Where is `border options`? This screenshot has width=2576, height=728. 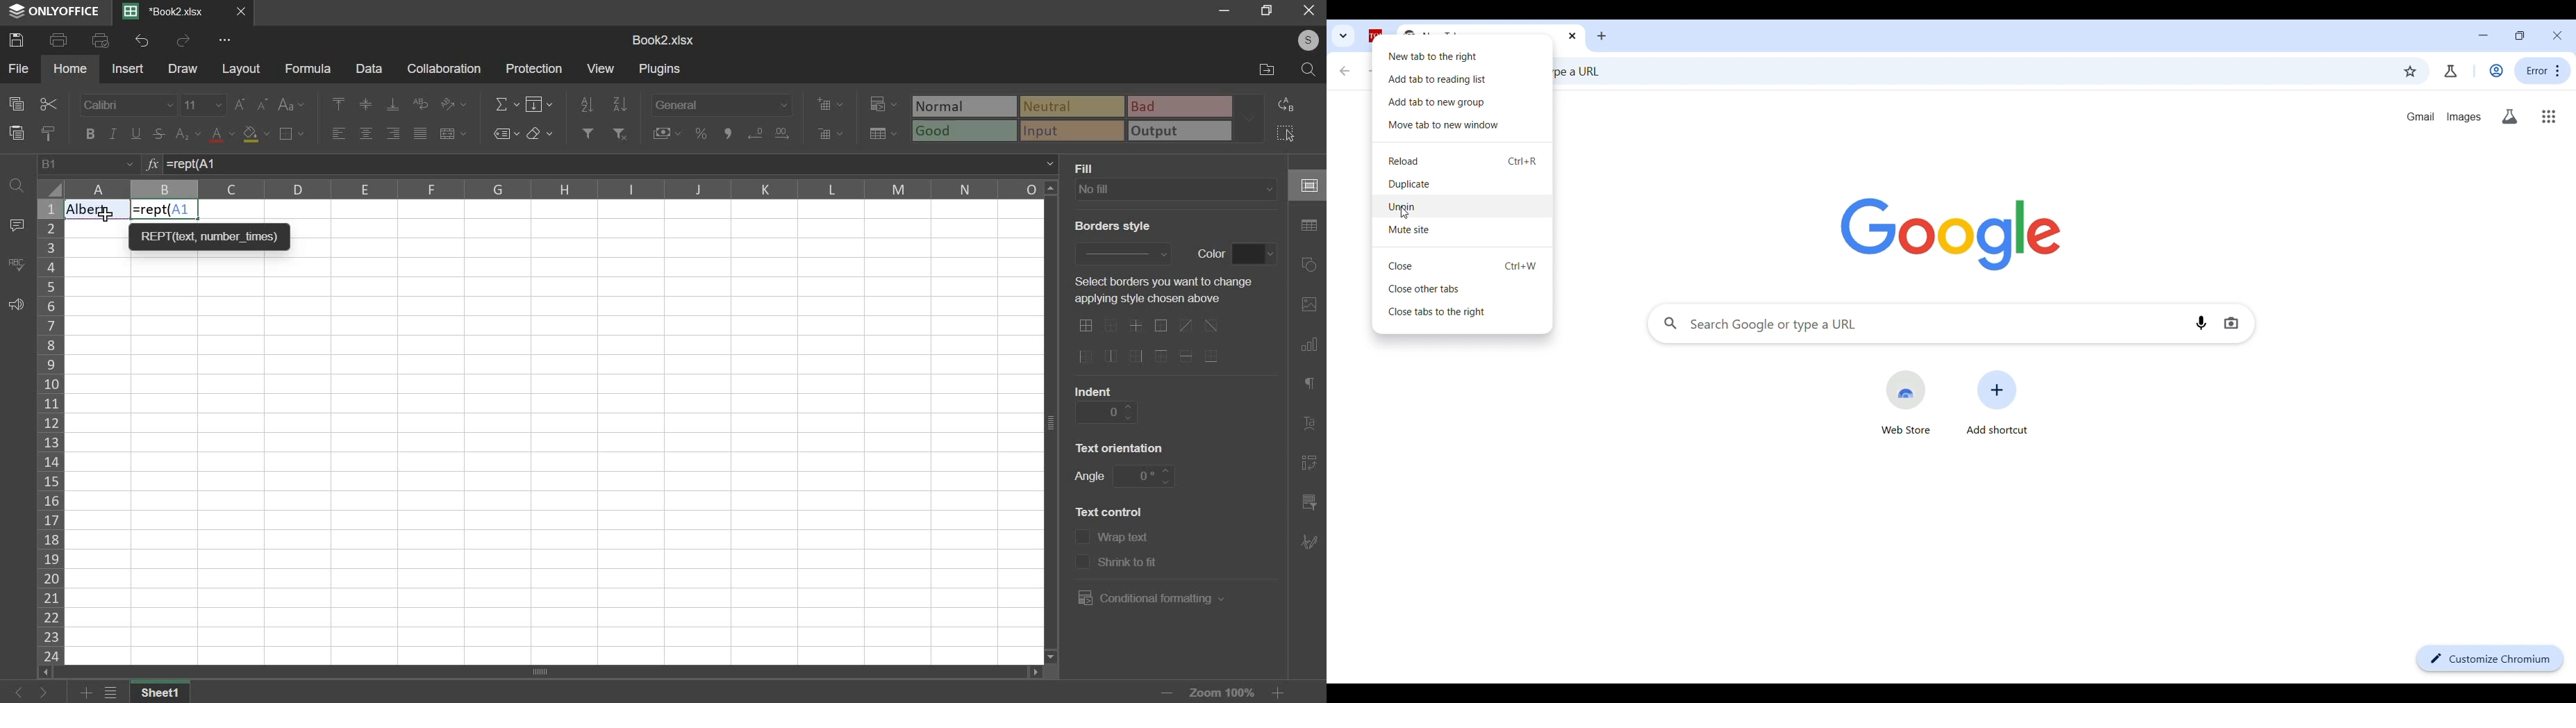
border options is located at coordinates (1152, 342).